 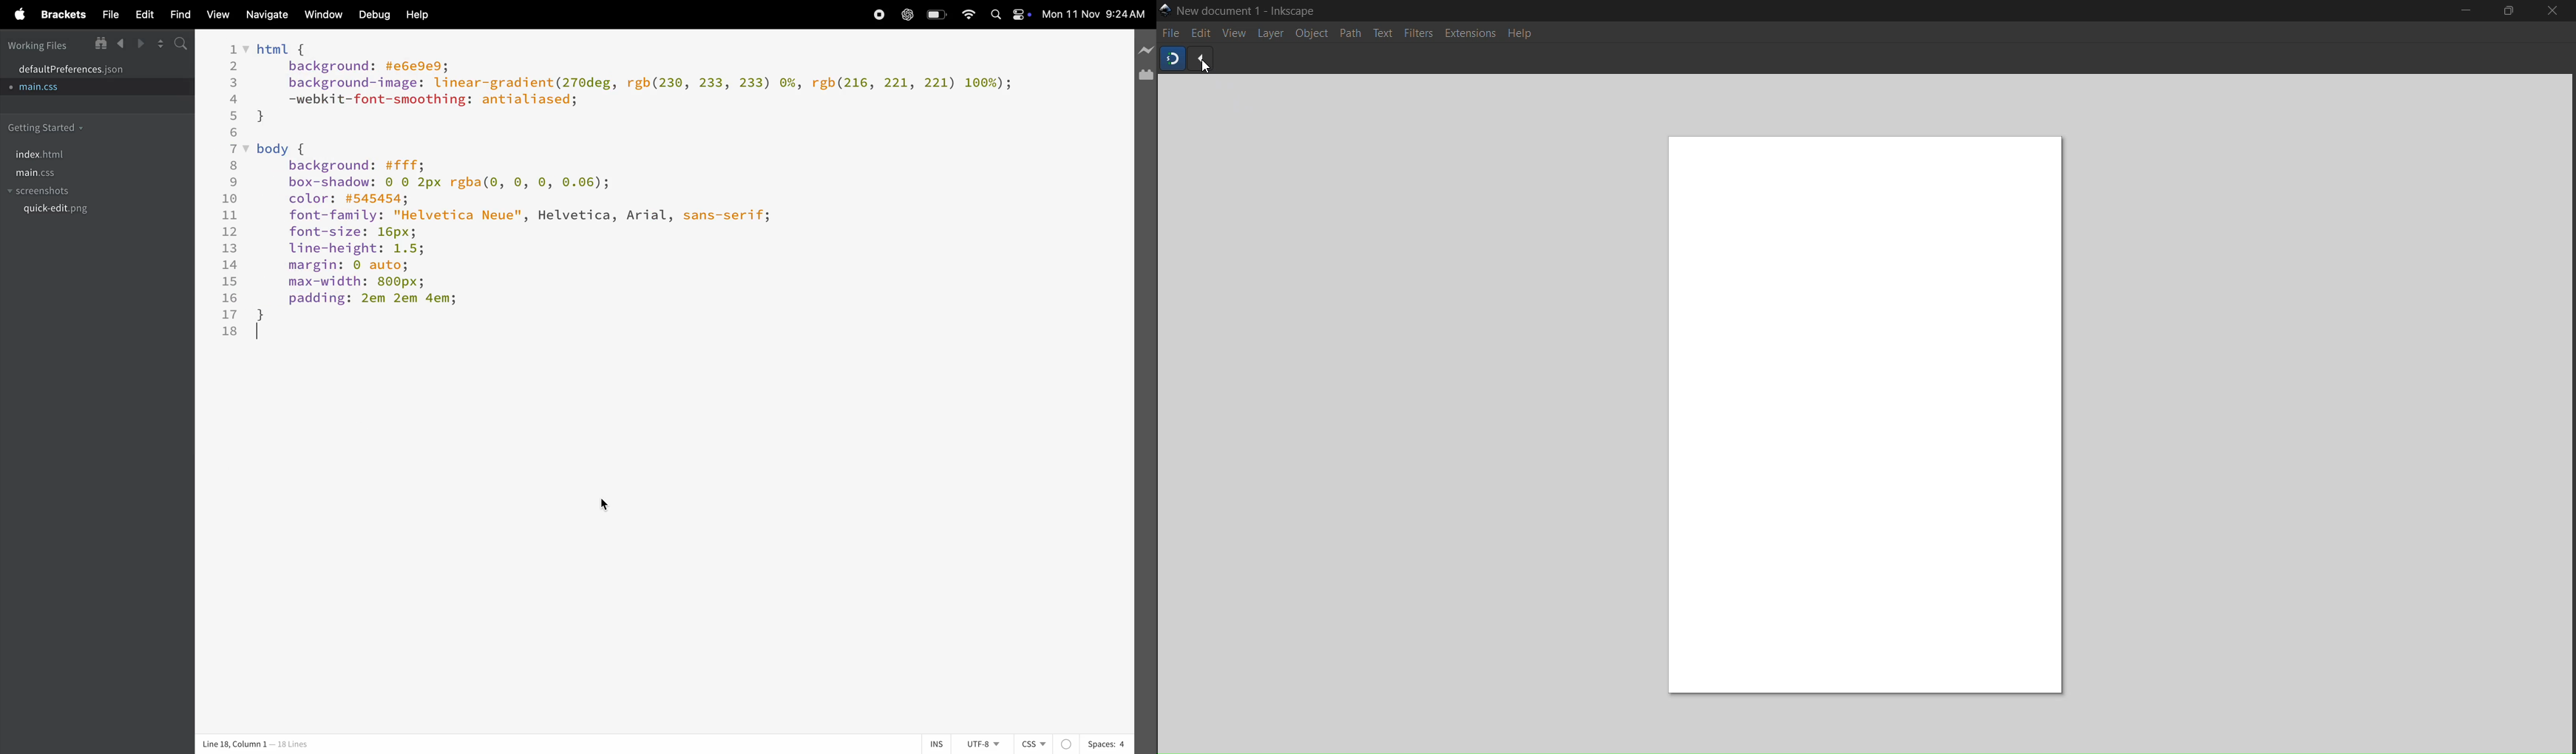 I want to click on icon, so click(x=1145, y=75).